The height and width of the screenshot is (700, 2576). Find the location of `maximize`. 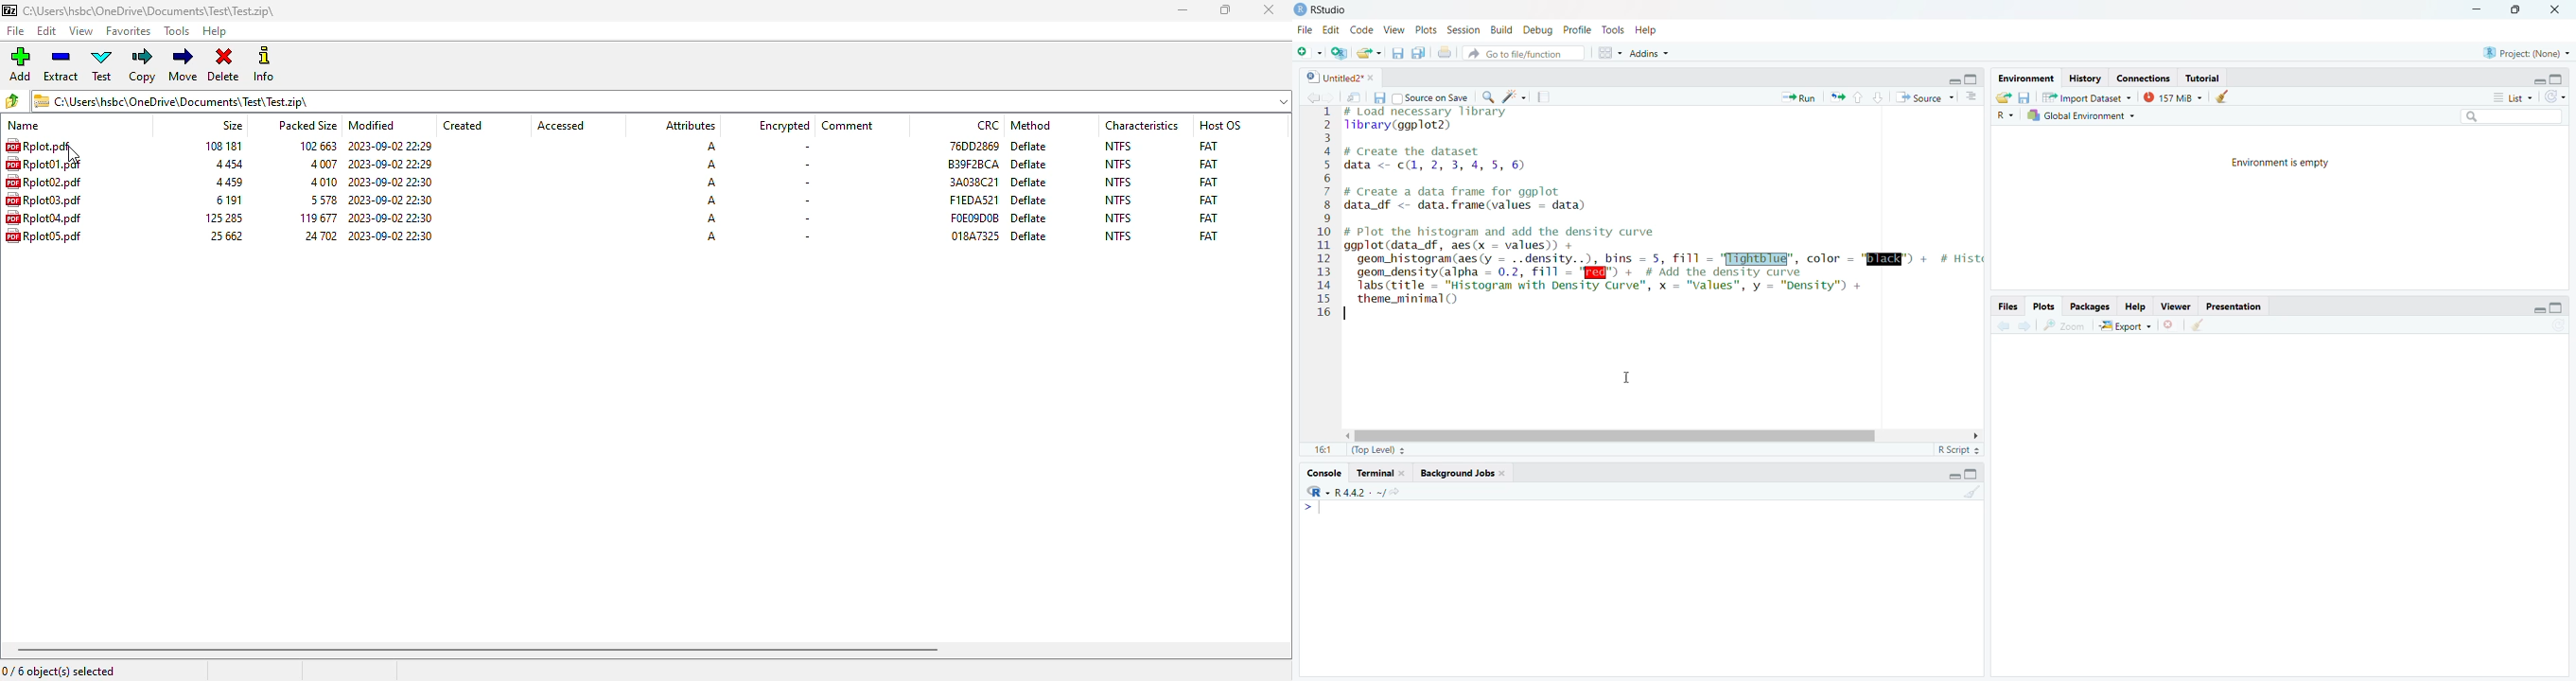

maximize is located at coordinates (2558, 308).